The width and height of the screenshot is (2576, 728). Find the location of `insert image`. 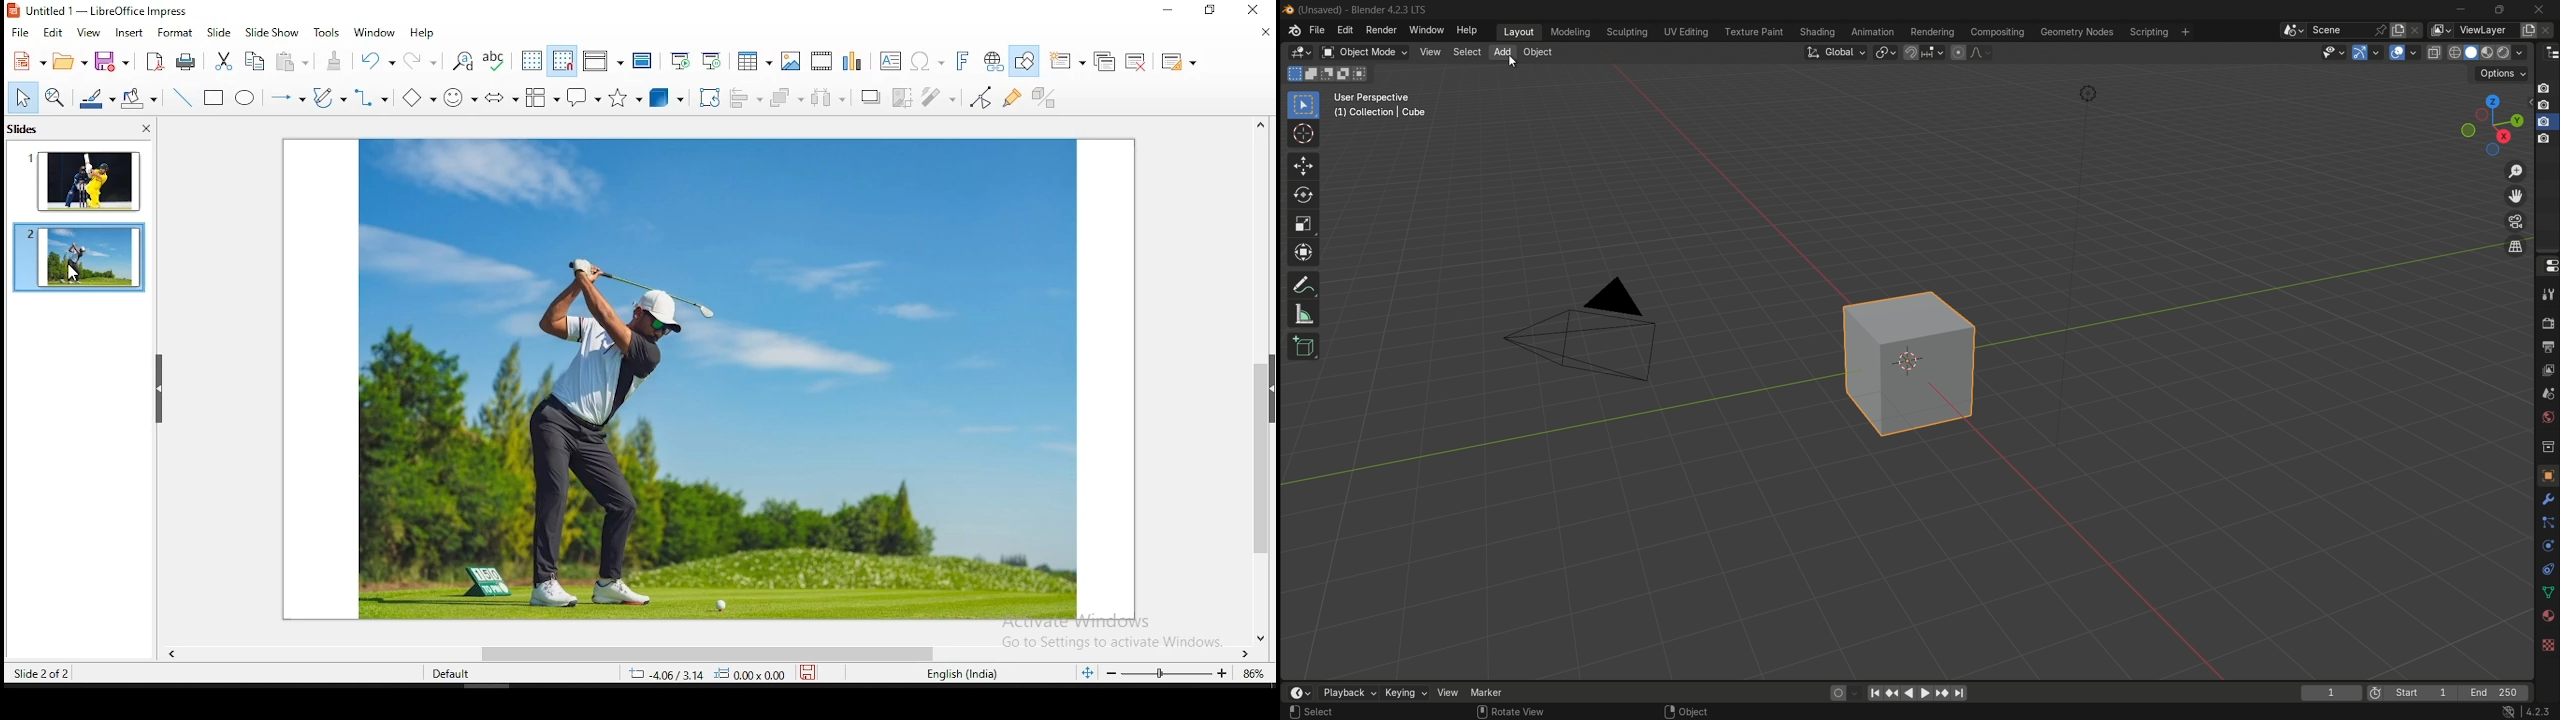

insert image is located at coordinates (791, 60).